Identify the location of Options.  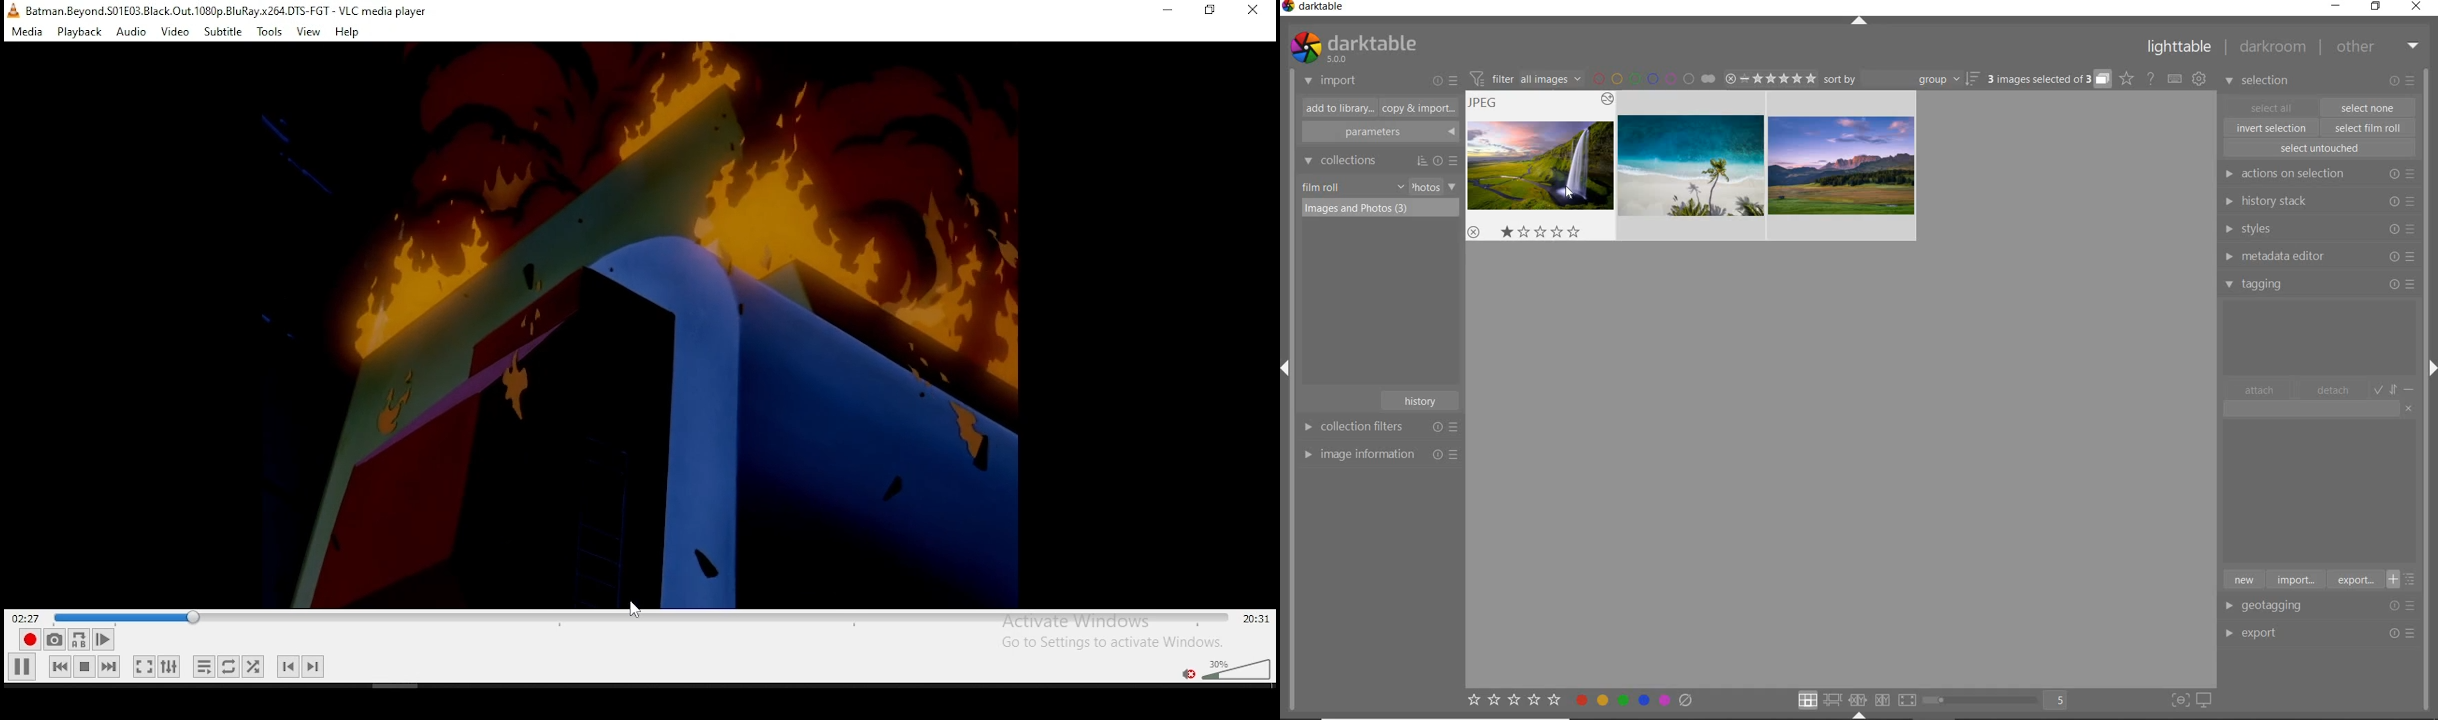
(2407, 606).